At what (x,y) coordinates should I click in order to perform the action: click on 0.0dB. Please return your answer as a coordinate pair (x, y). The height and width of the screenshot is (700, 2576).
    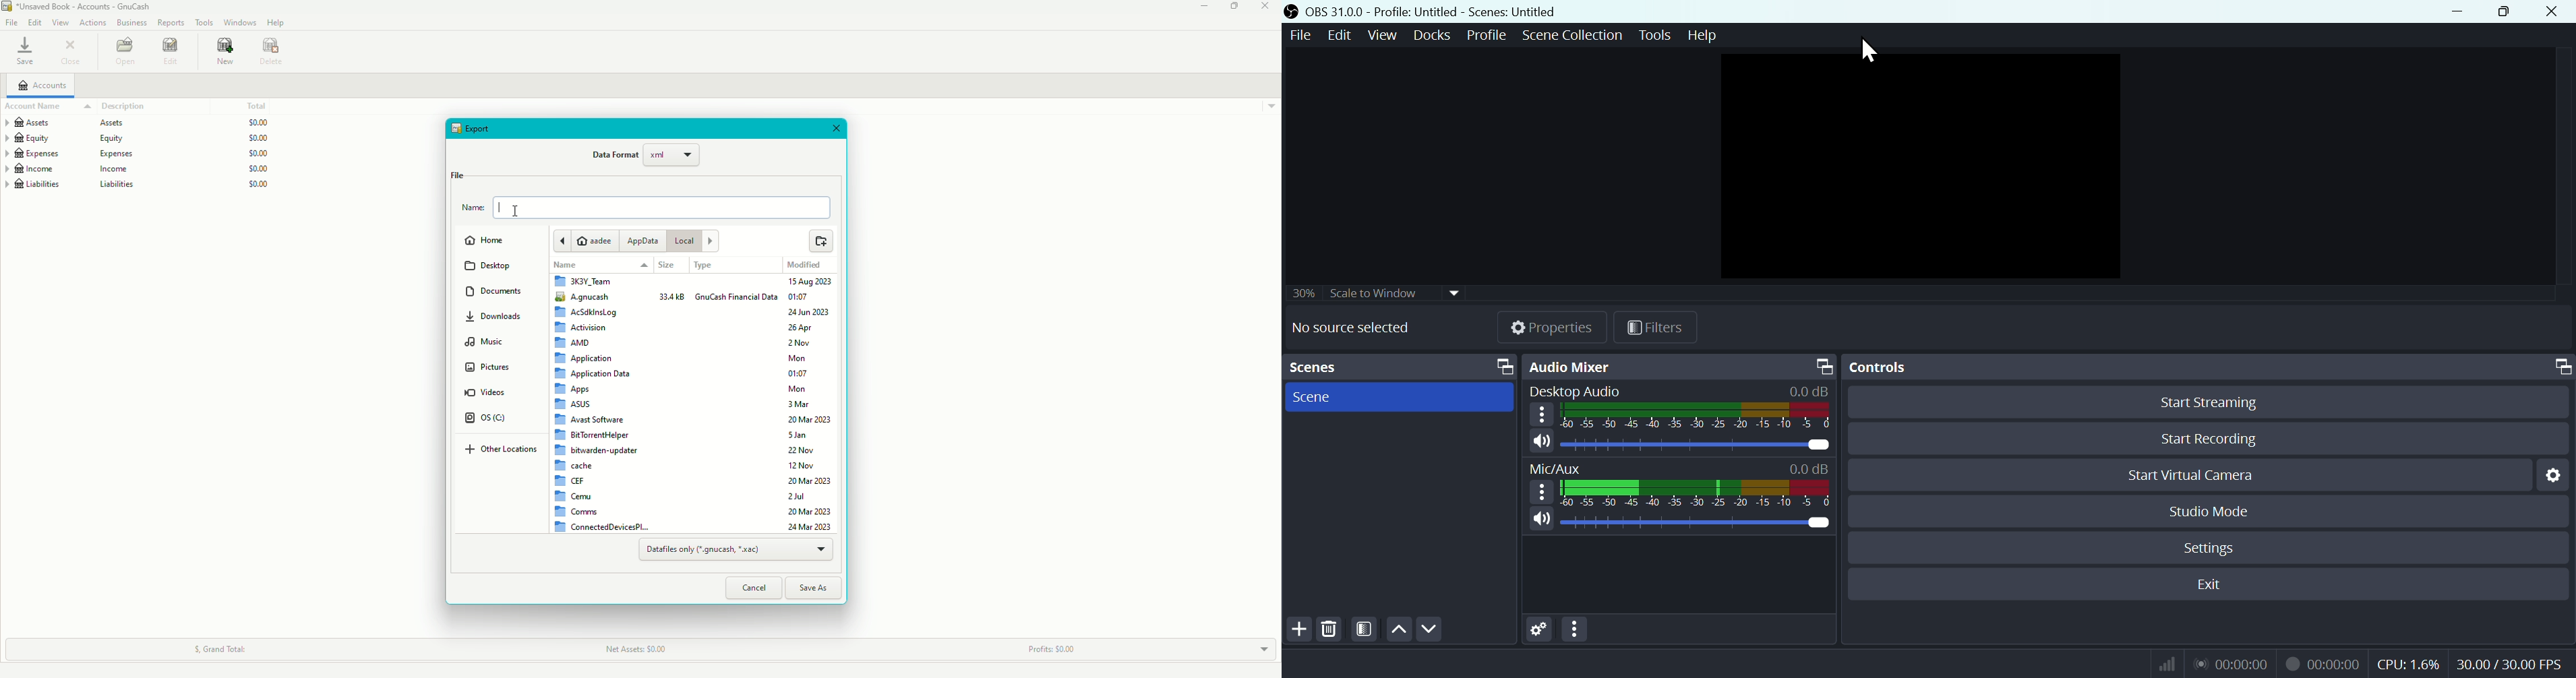
    Looking at the image, I should click on (1806, 468).